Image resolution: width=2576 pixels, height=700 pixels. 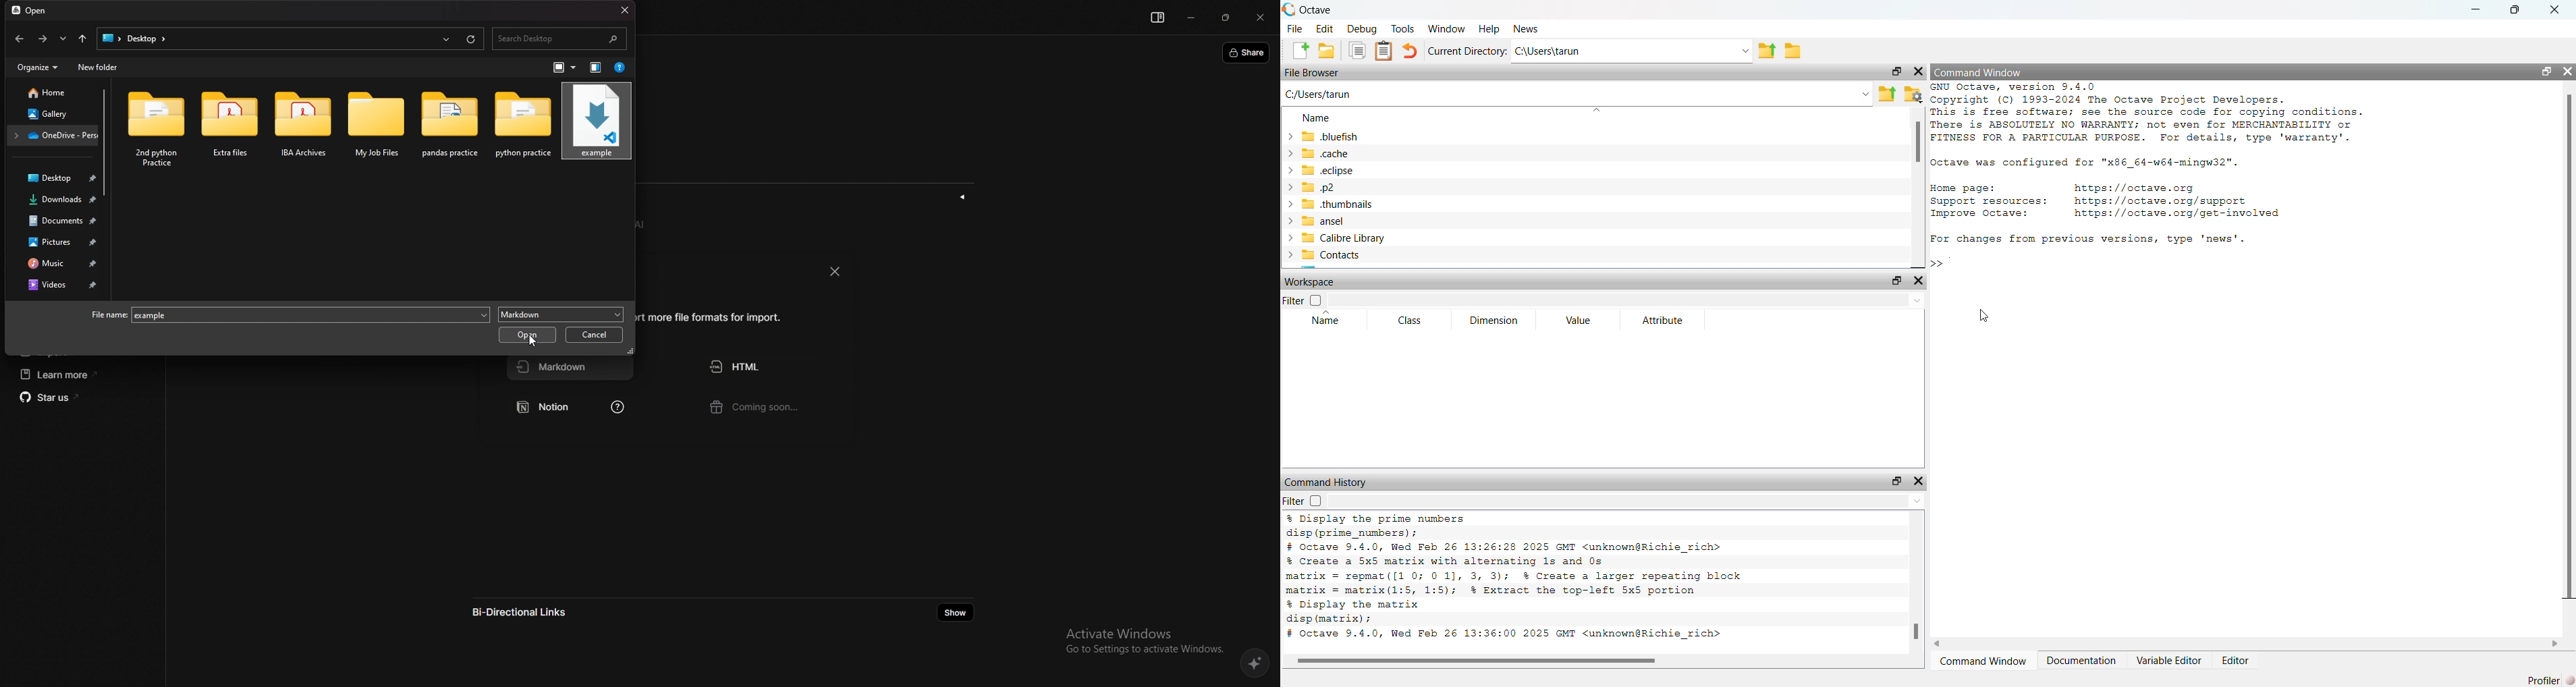 I want to click on calibre library, so click(x=1348, y=237).